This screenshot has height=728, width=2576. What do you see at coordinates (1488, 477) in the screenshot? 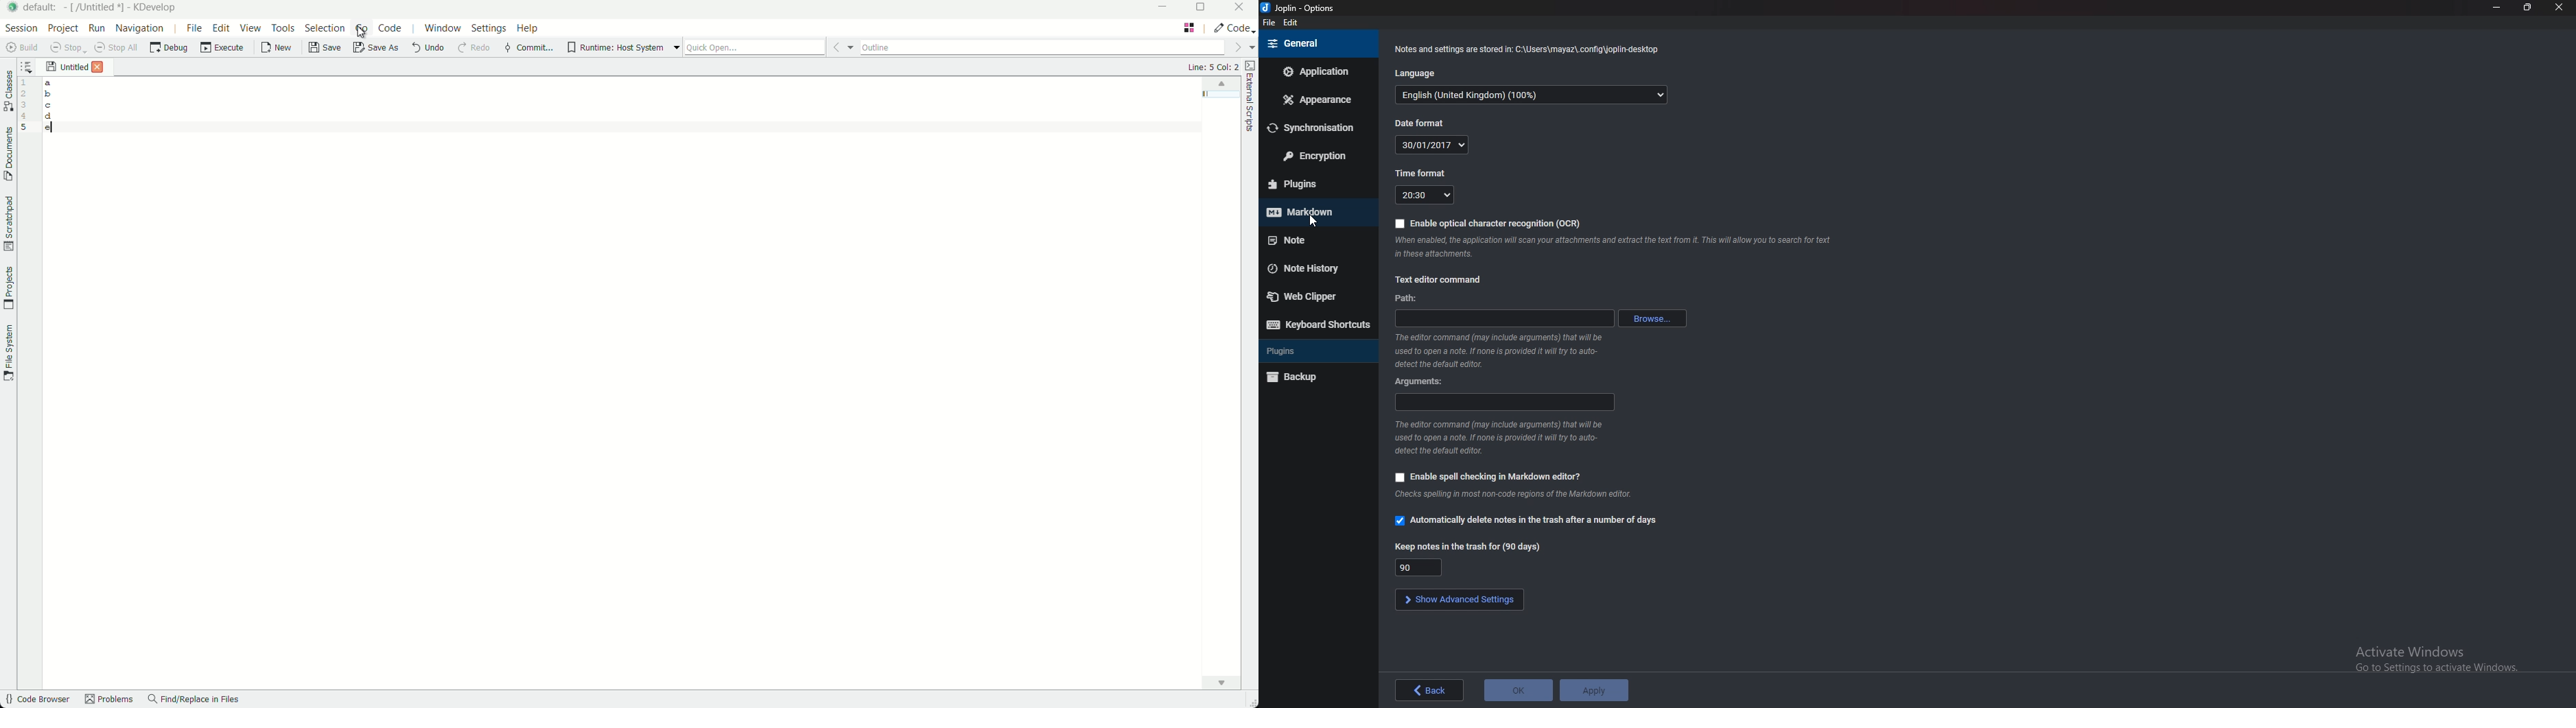
I see `Enable spell checking` at bounding box center [1488, 477].